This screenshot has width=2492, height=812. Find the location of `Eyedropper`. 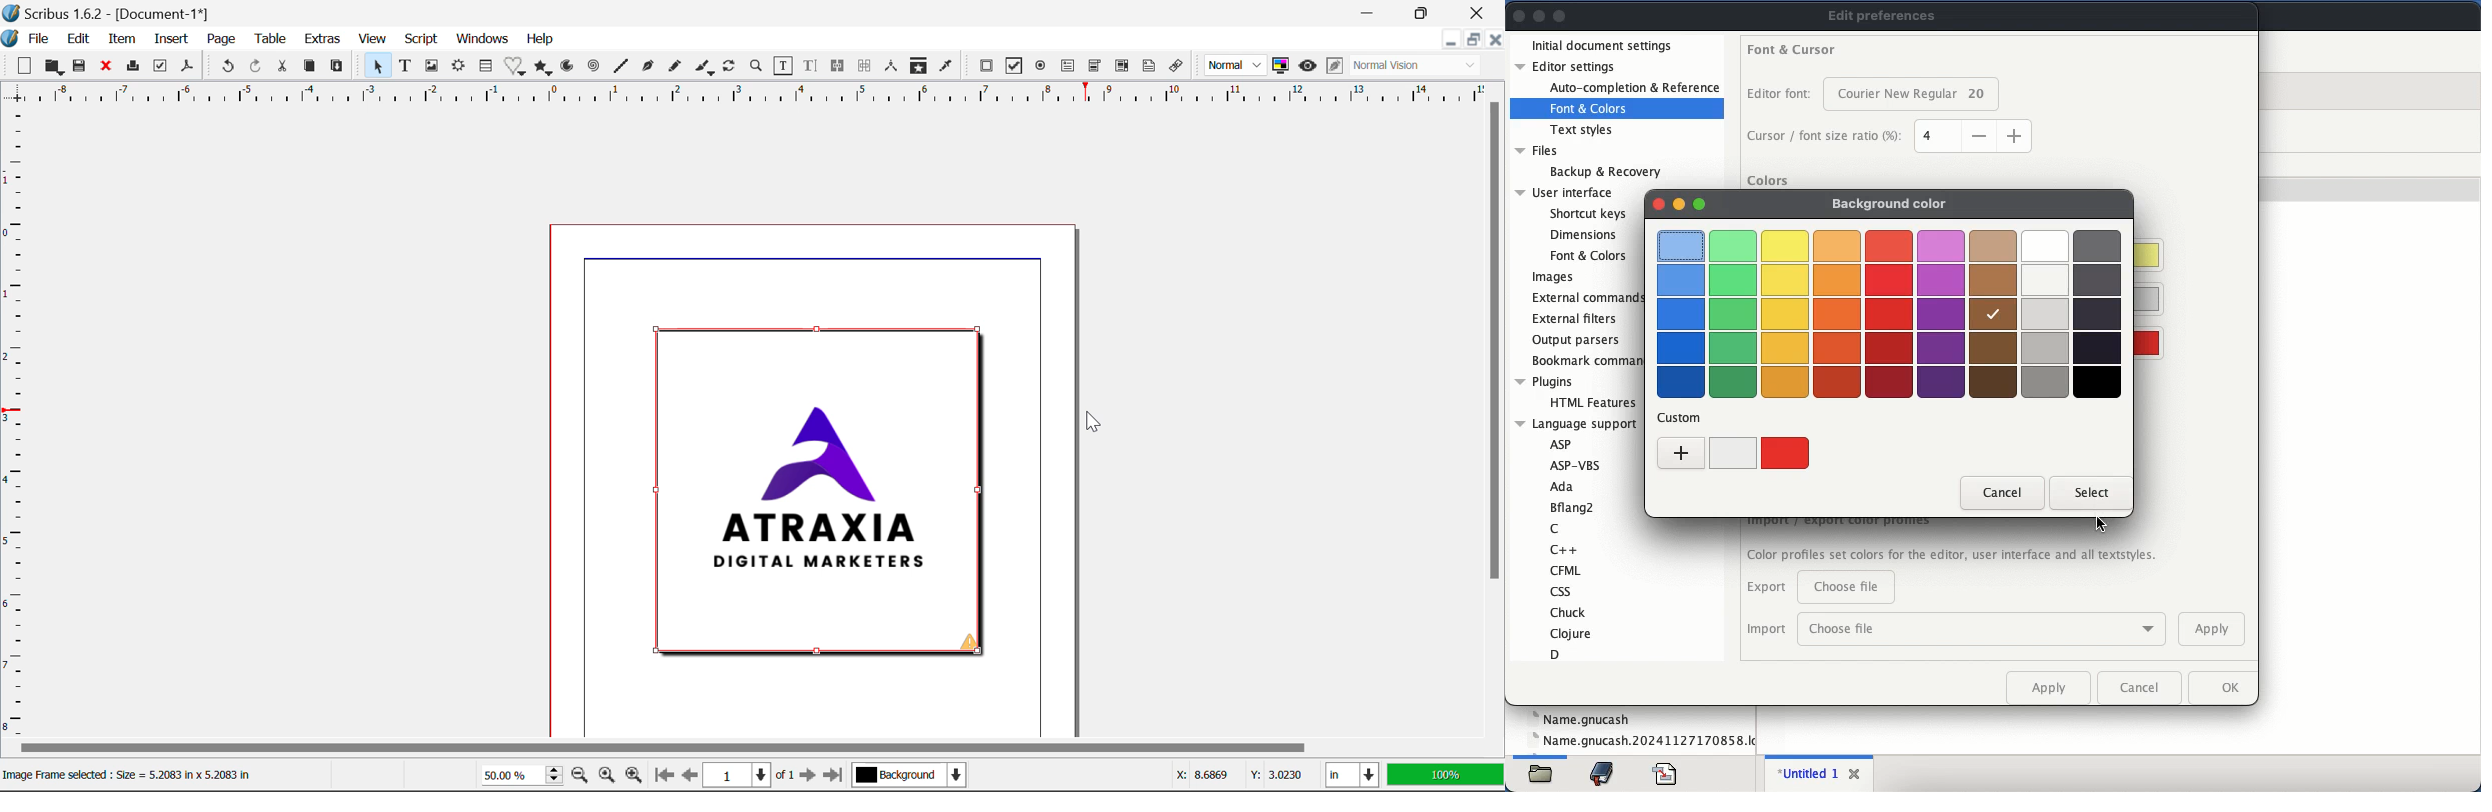

Eyedropper is located at coordinates (946, 67).